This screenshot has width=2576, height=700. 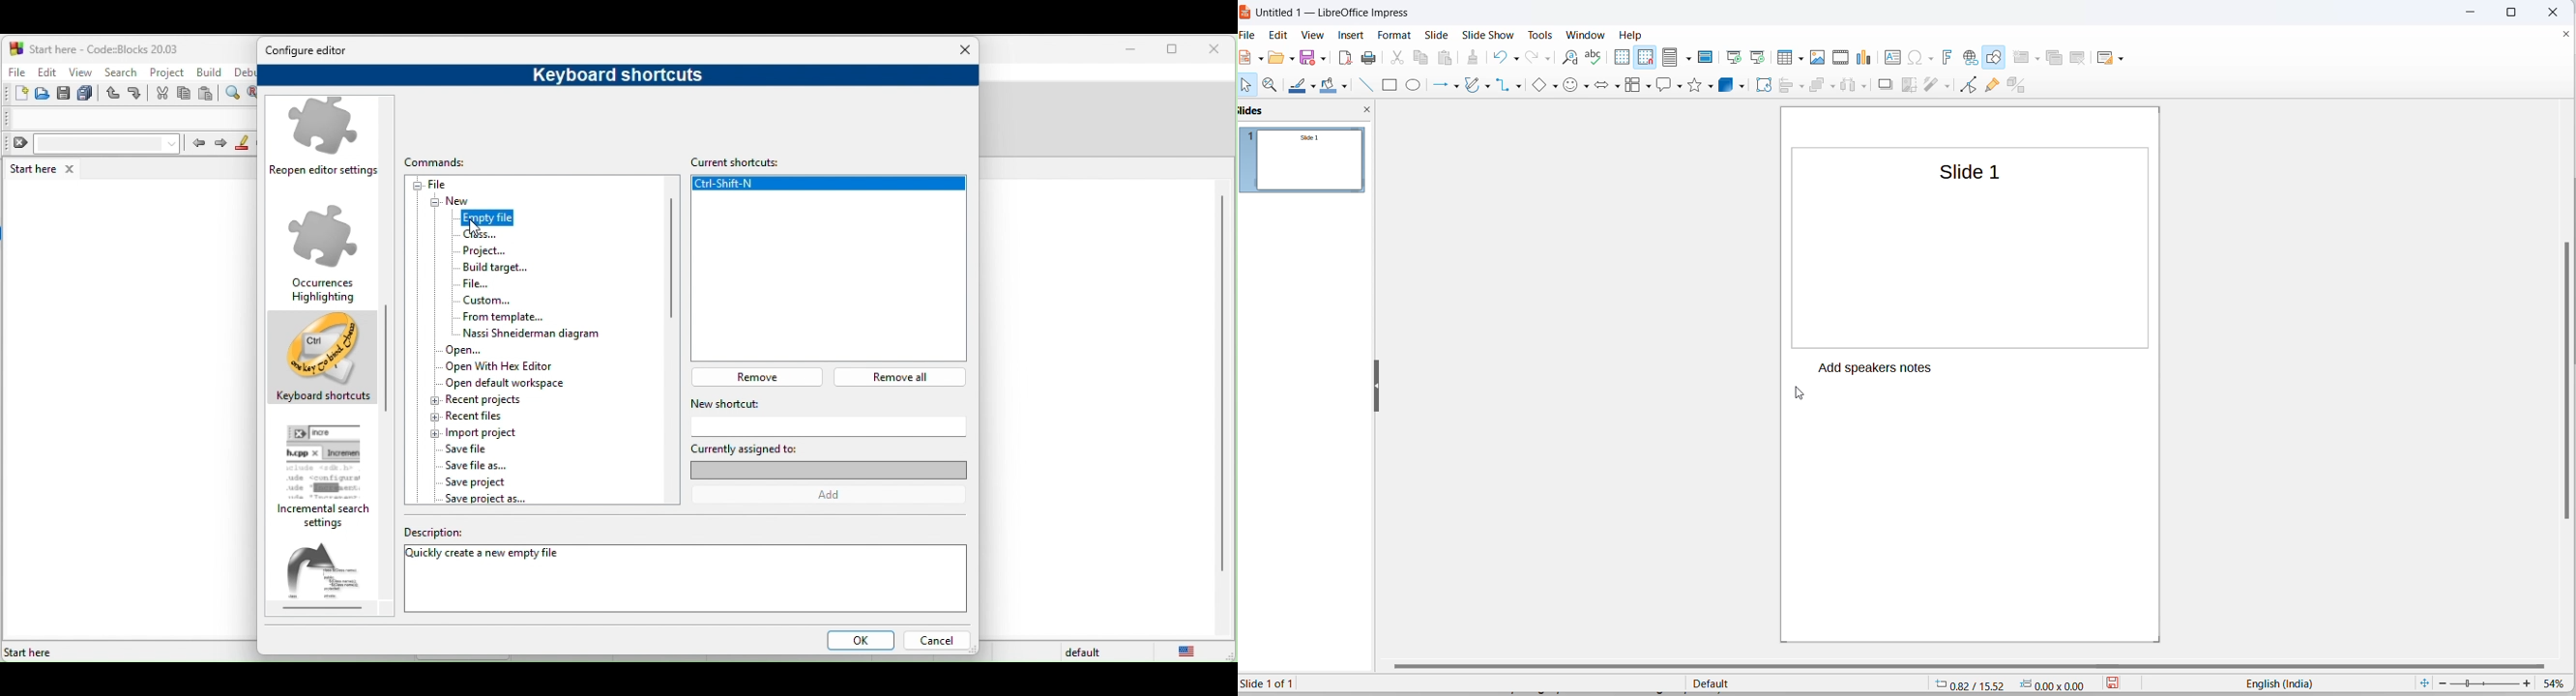 I want to click on basic shapes options, so click(x=1555, y=86).